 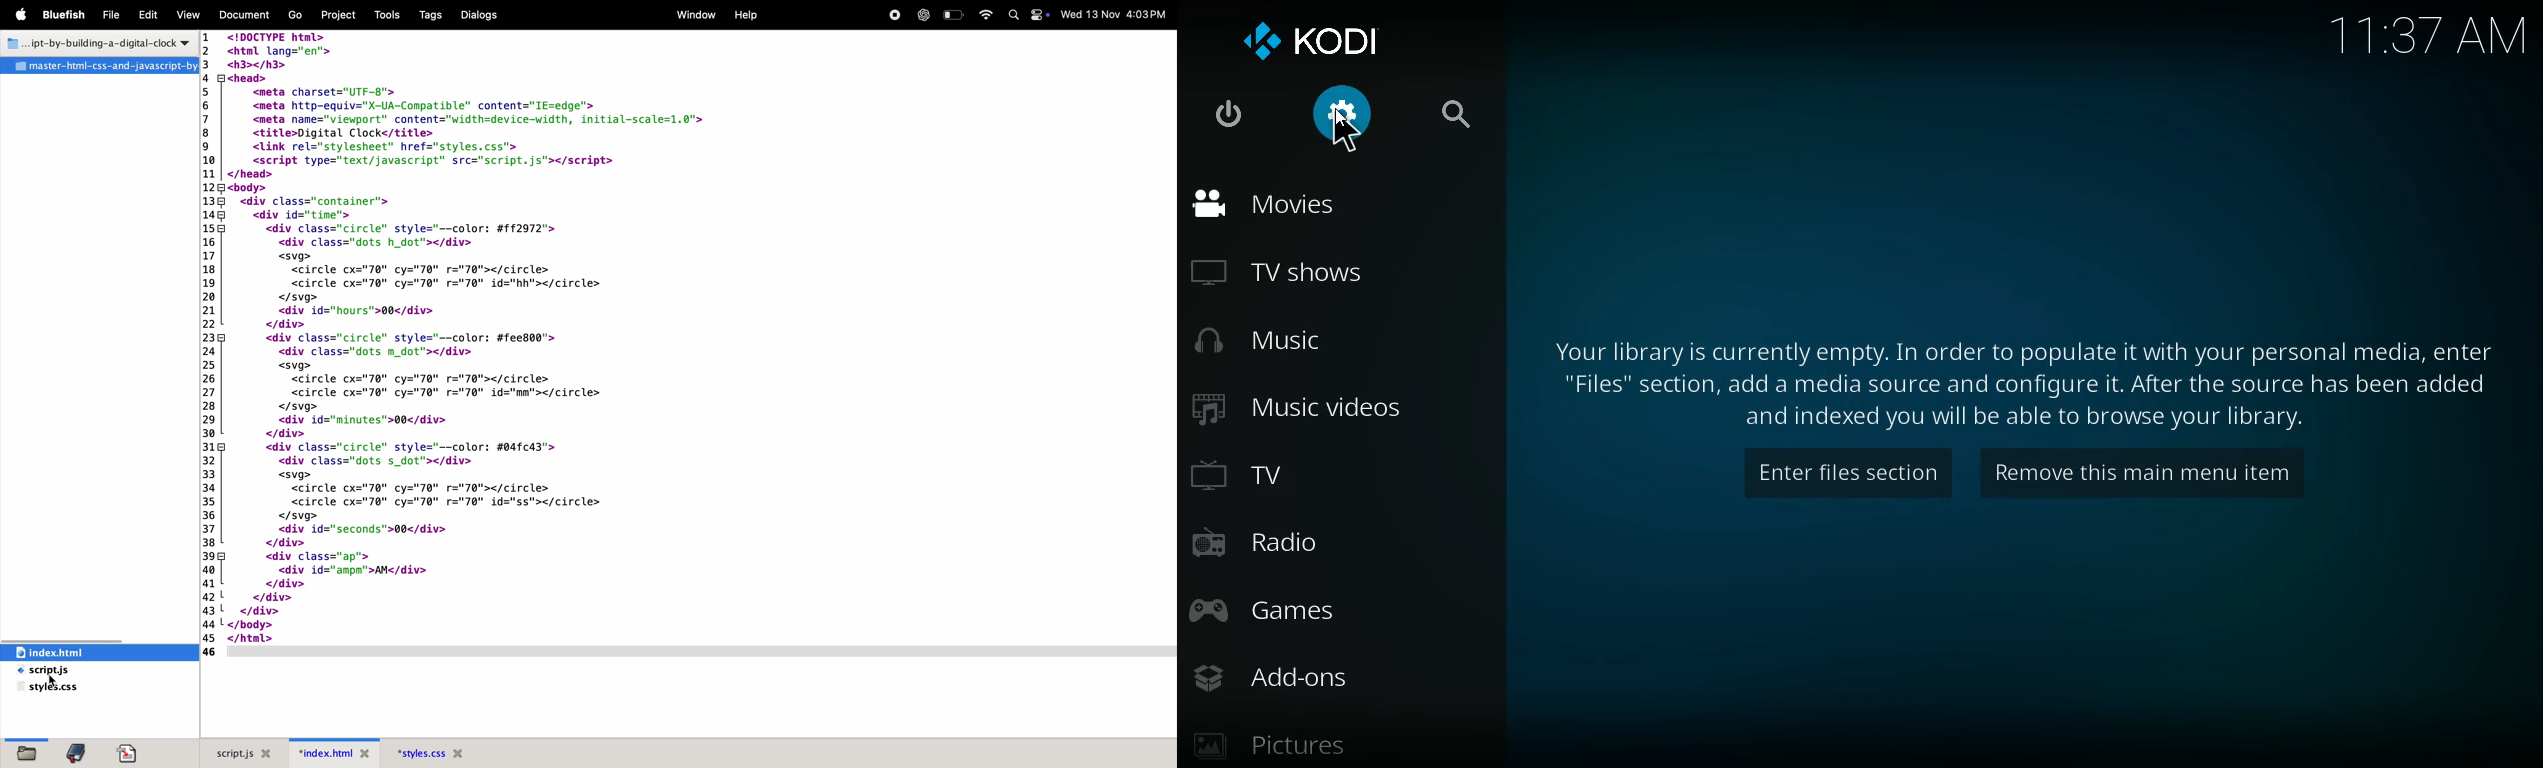 What do you see at coordinates (1338, 118) in the screenshot?
I see `settings` at bounding box center [1338, 118].